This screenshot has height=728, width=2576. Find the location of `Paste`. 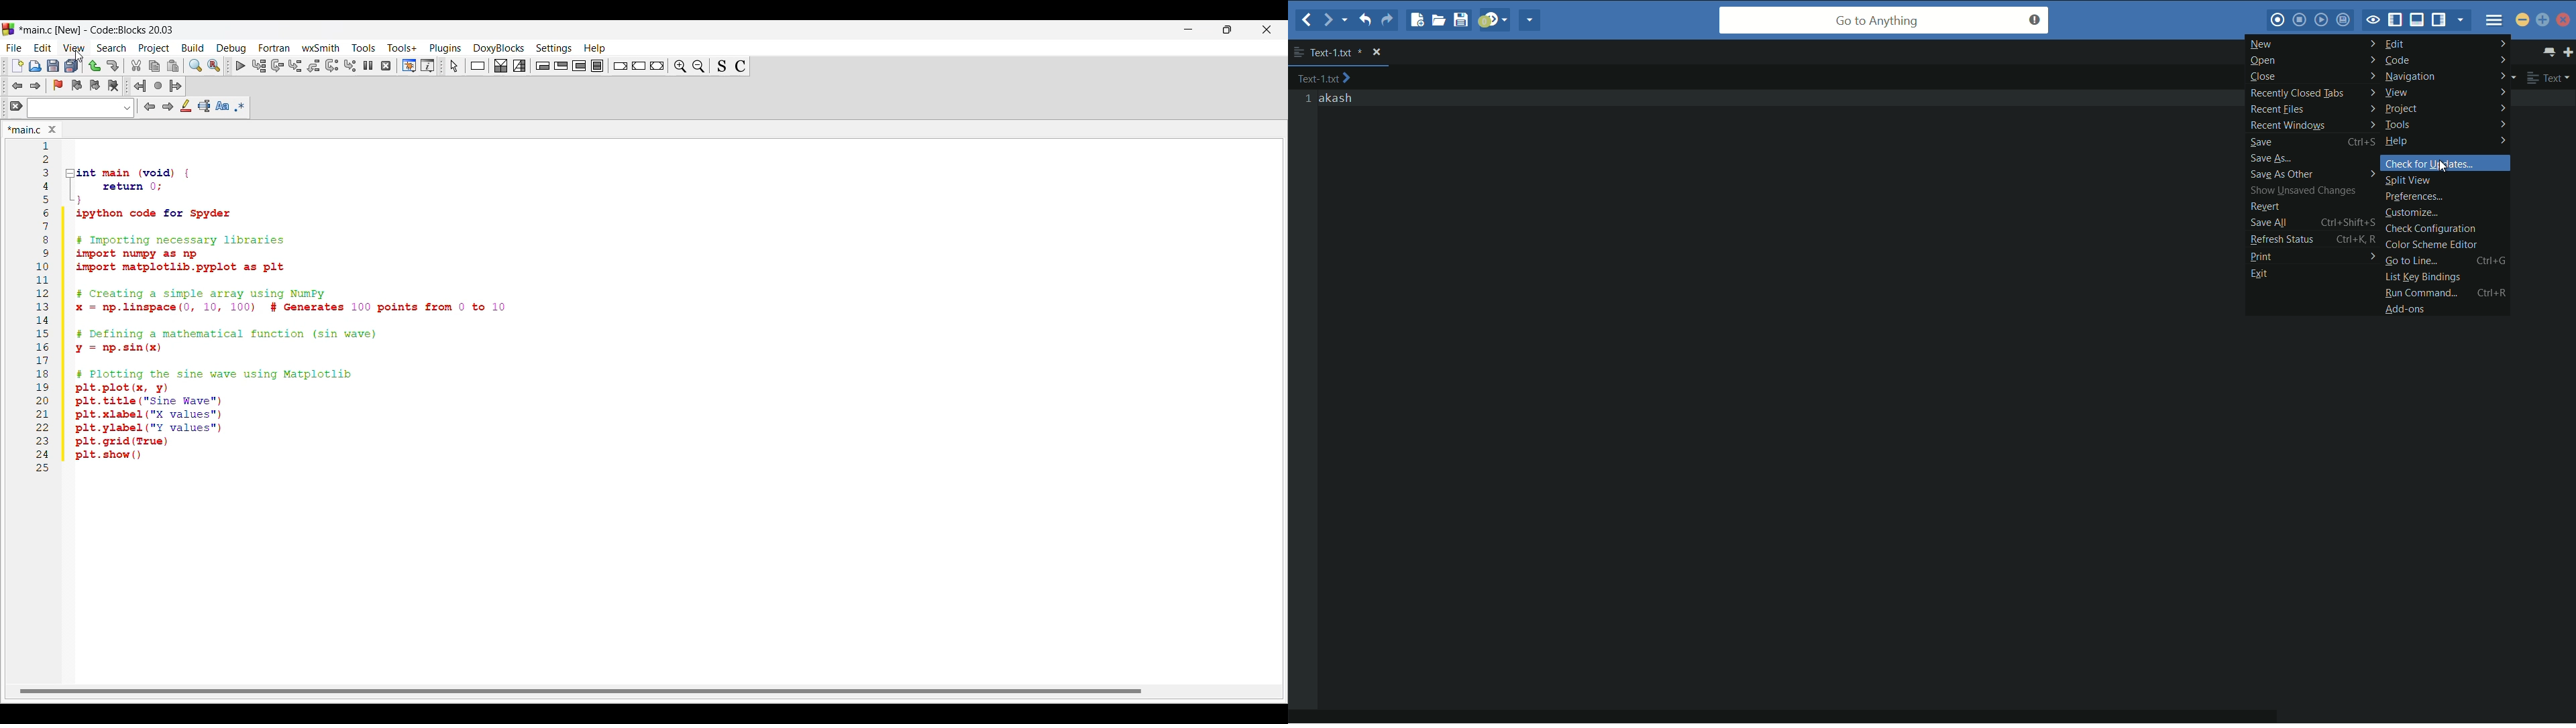

Paste is located at coordinates (173, 66).